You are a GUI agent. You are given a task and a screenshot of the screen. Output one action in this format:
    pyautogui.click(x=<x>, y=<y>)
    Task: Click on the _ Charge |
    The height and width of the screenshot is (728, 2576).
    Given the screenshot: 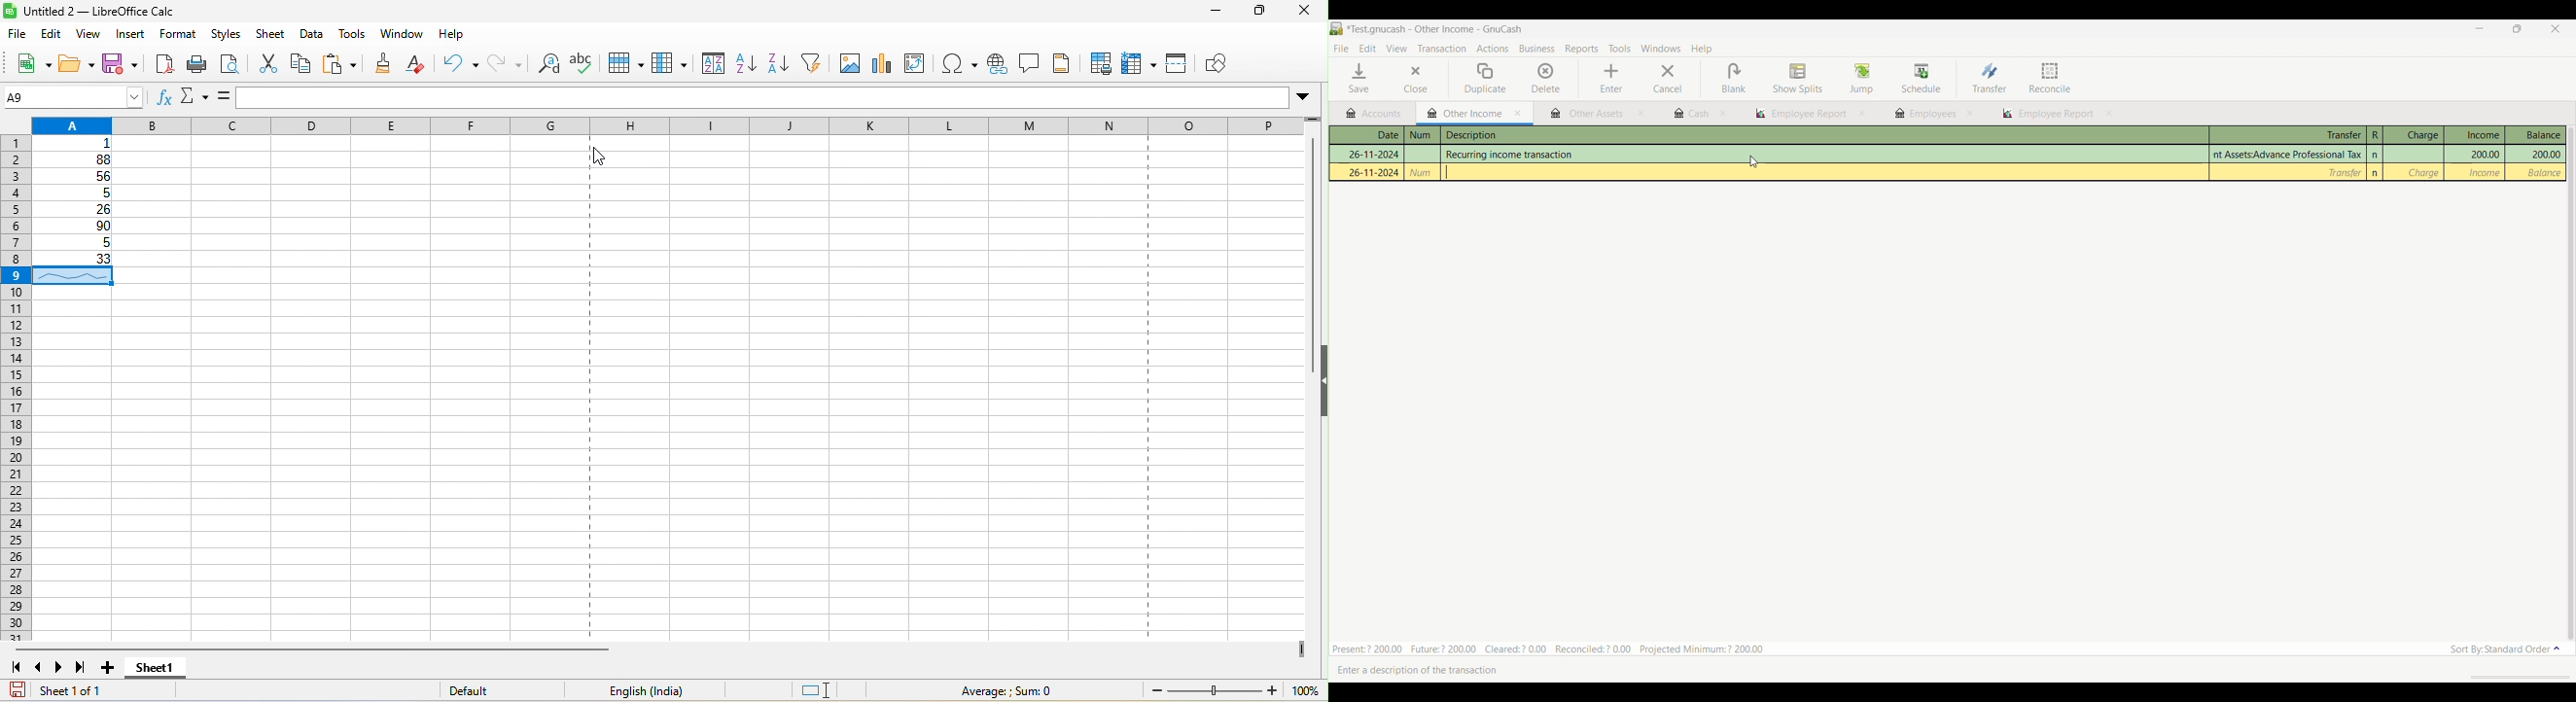 What is the action you would take?
    pyautogui.click(x=2422, y=174)
    